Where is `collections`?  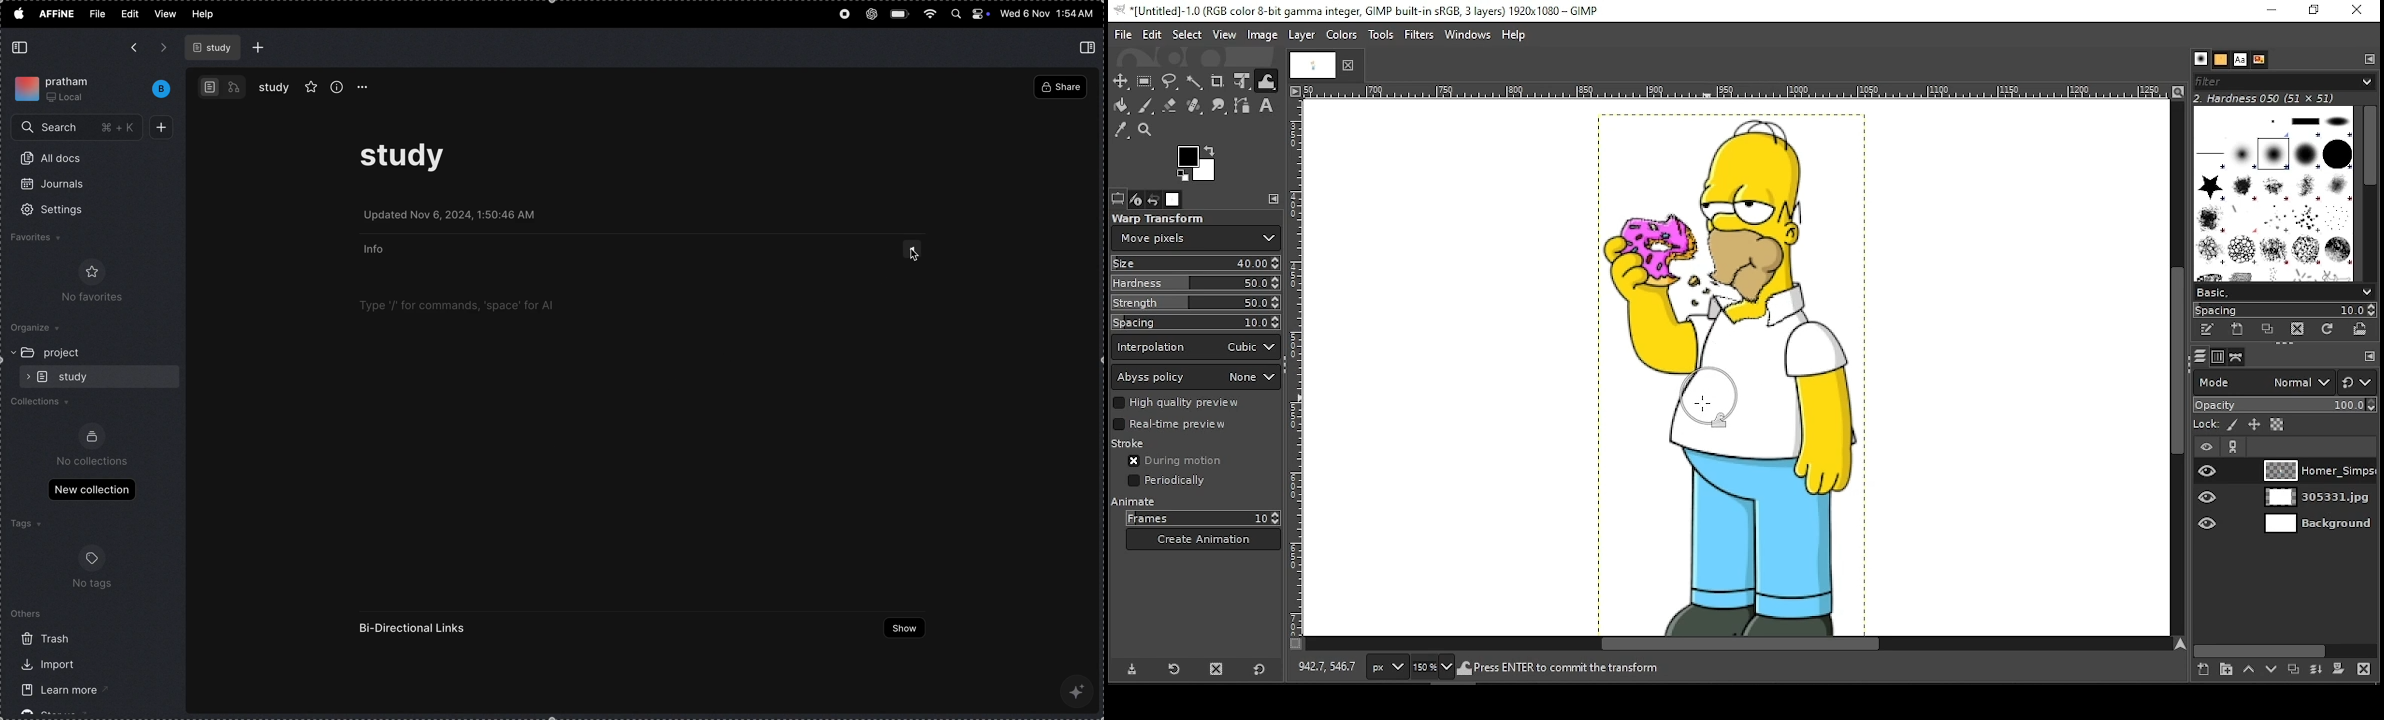 collections is located at coordinates (45, 404).